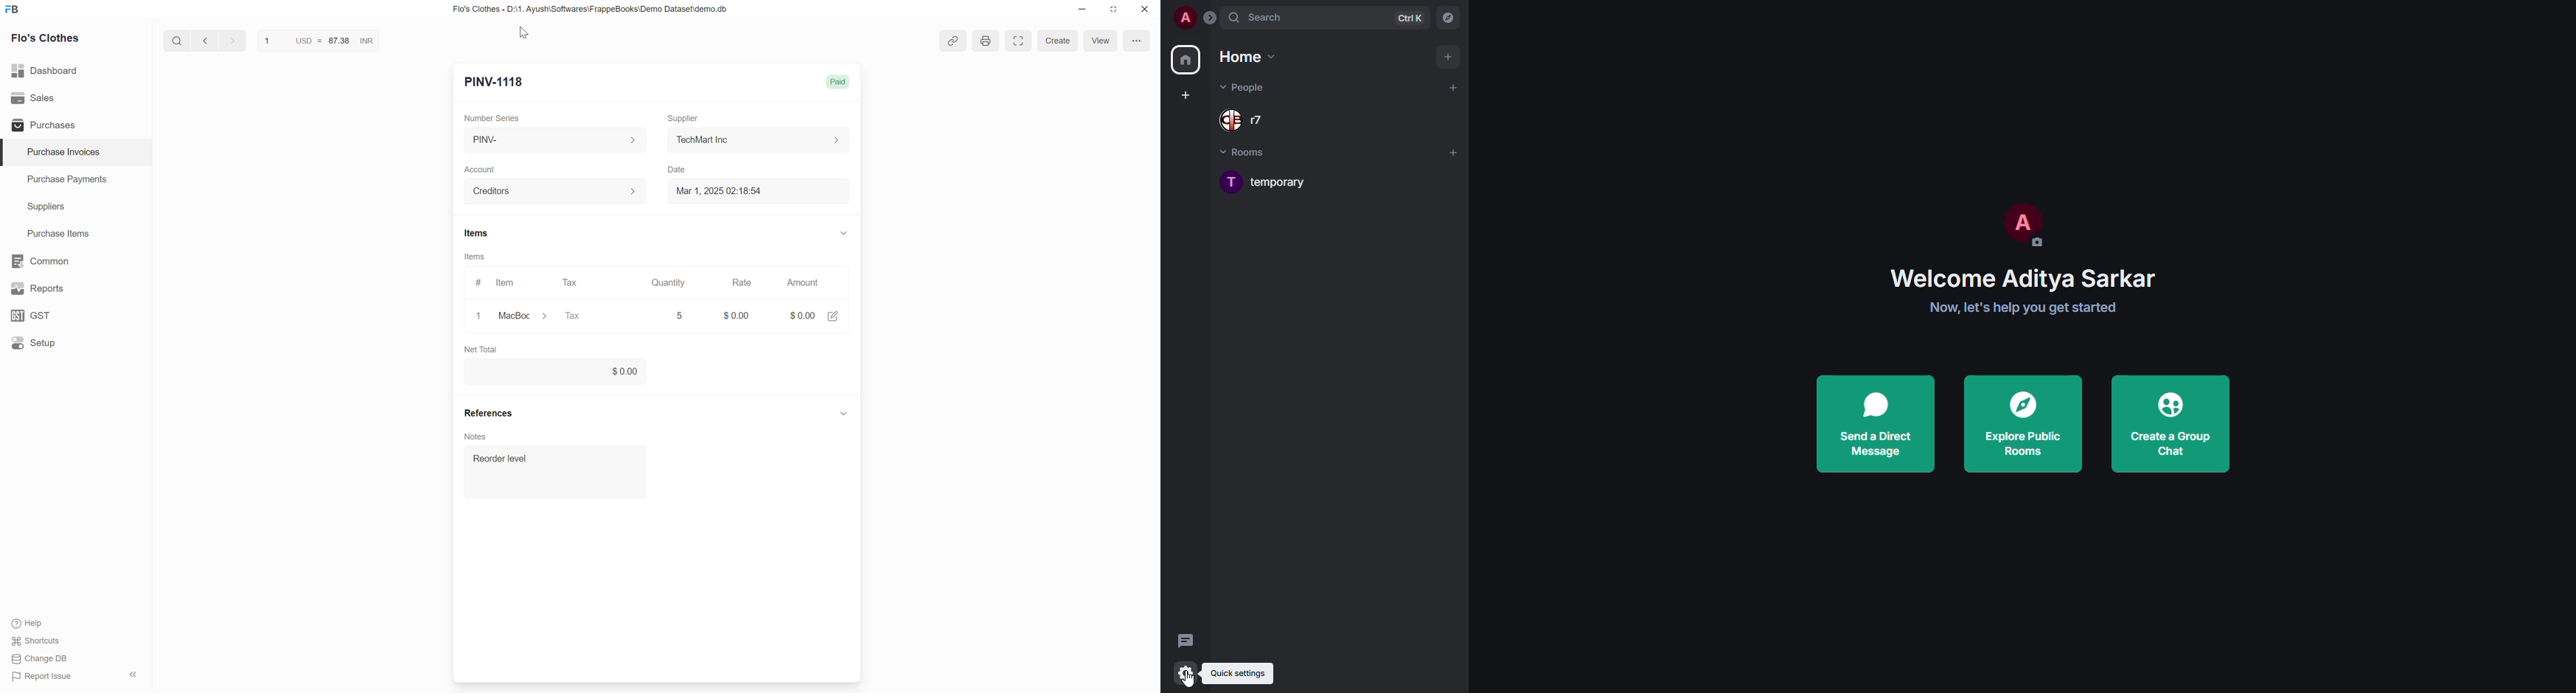  I want to click on Purchases, so click(75, 125).